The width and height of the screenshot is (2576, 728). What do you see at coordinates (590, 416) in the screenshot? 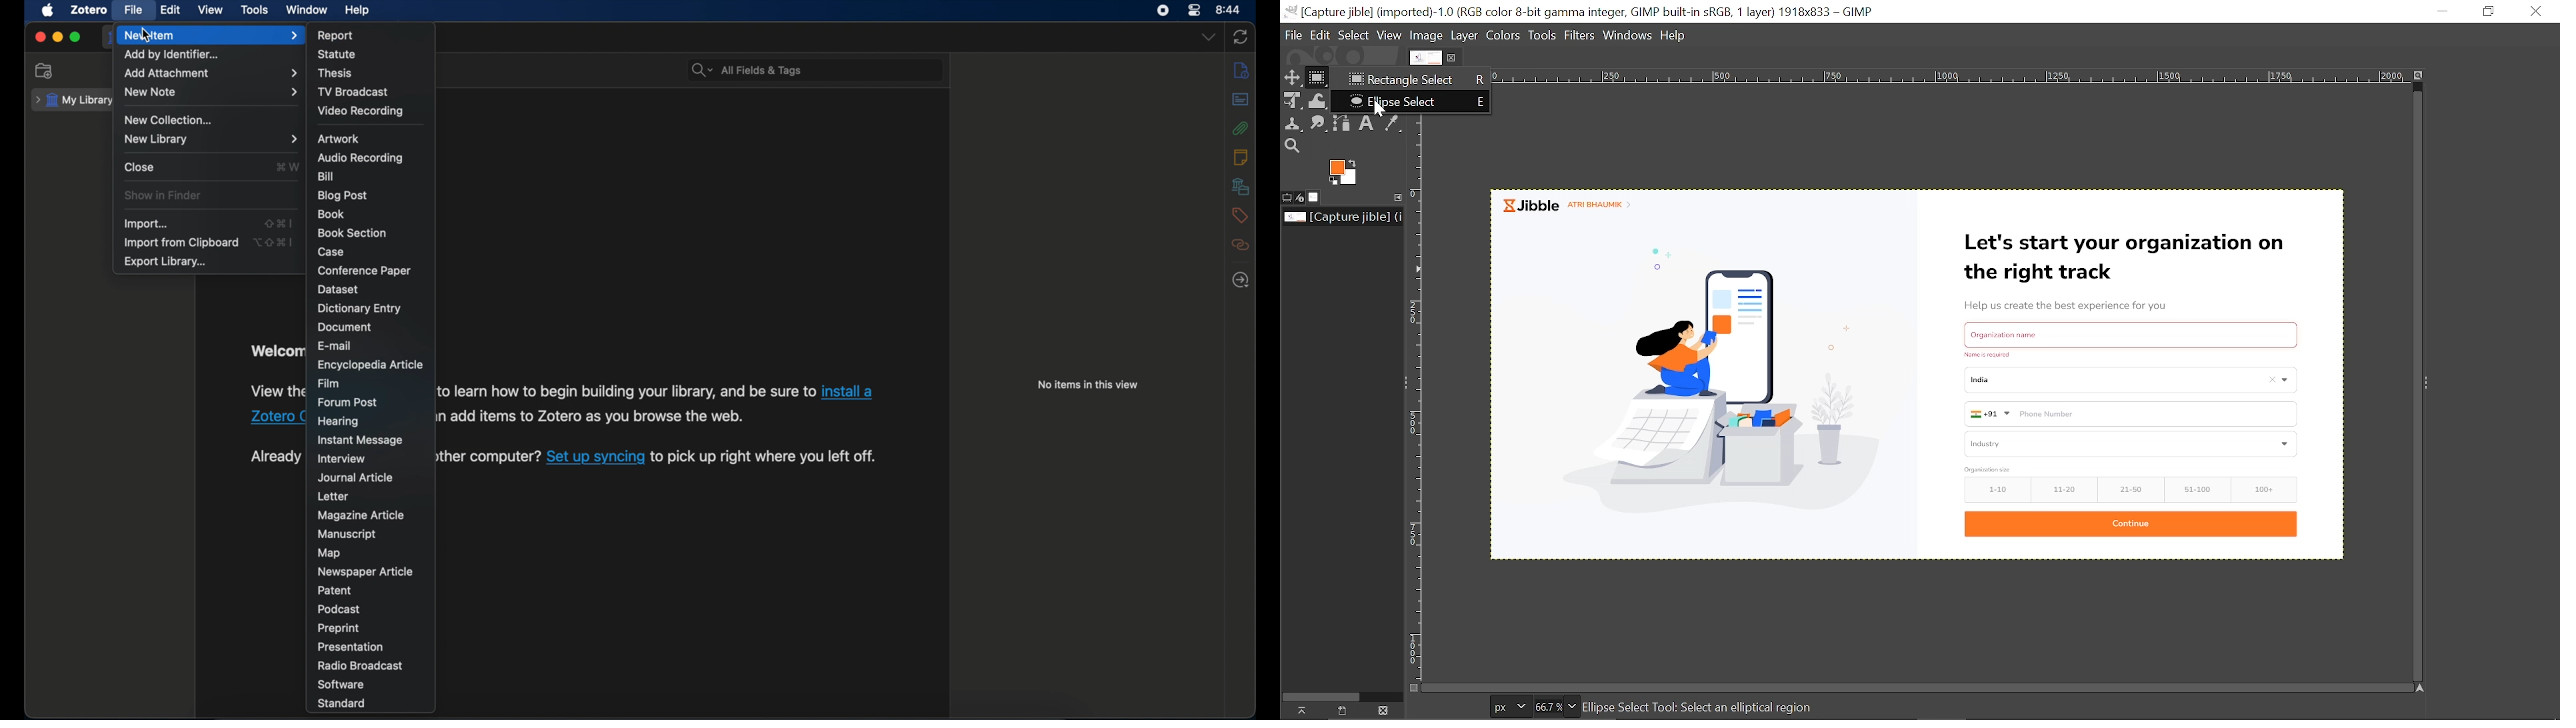
I see `software information` at bounding box center [590, 416].